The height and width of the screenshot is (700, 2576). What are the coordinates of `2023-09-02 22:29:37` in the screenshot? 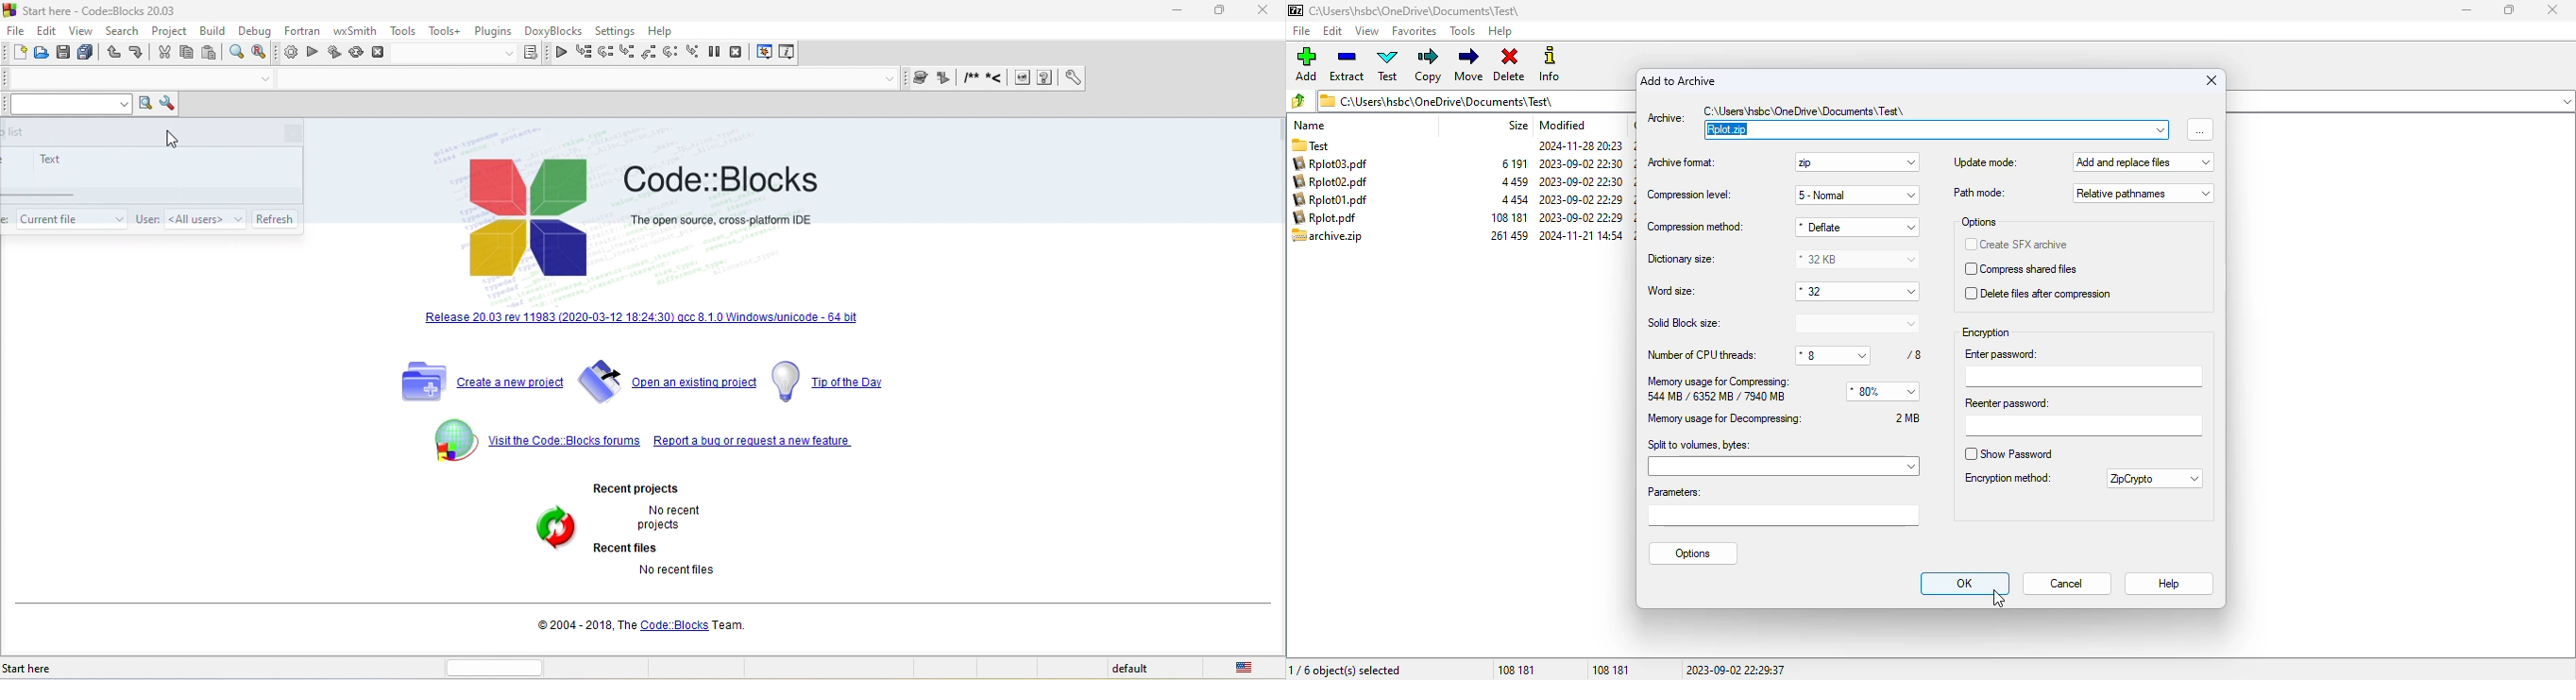 It's located at (1736, 669).